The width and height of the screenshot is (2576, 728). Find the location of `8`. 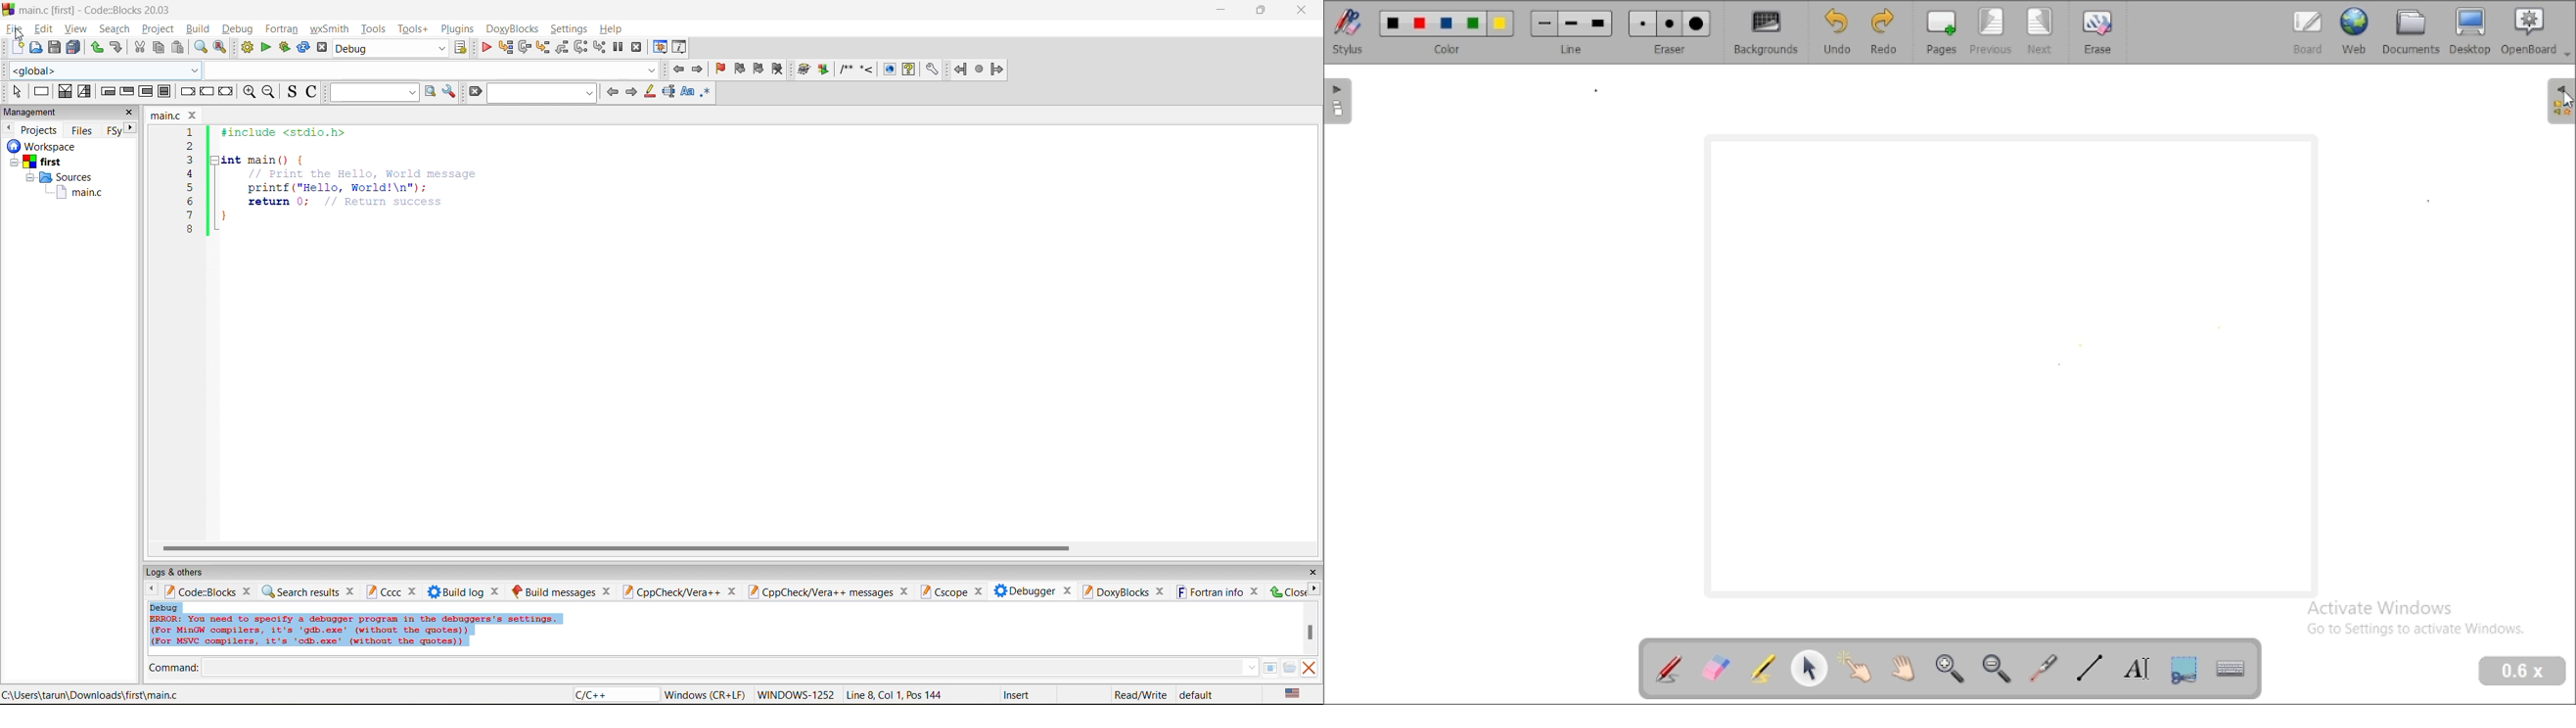

8 is located at coordinates (190, 230).